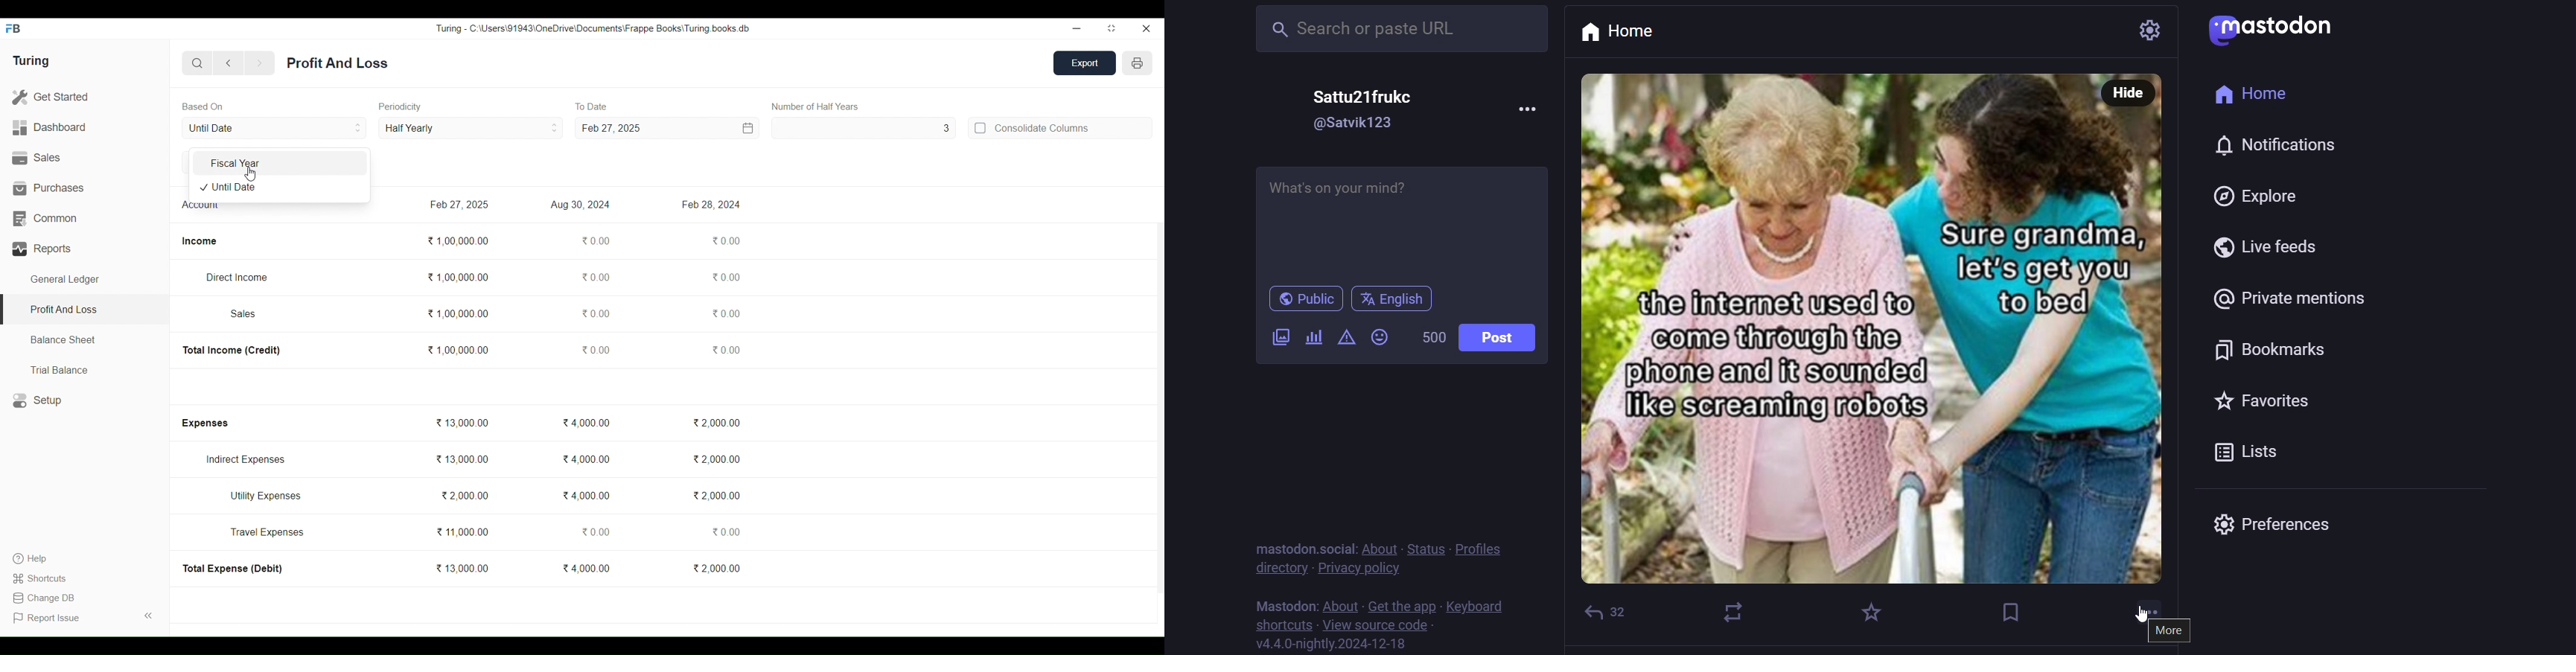 The height and width of the screenshot is (672, 2576). I want to click on search, so click(1402, 30).